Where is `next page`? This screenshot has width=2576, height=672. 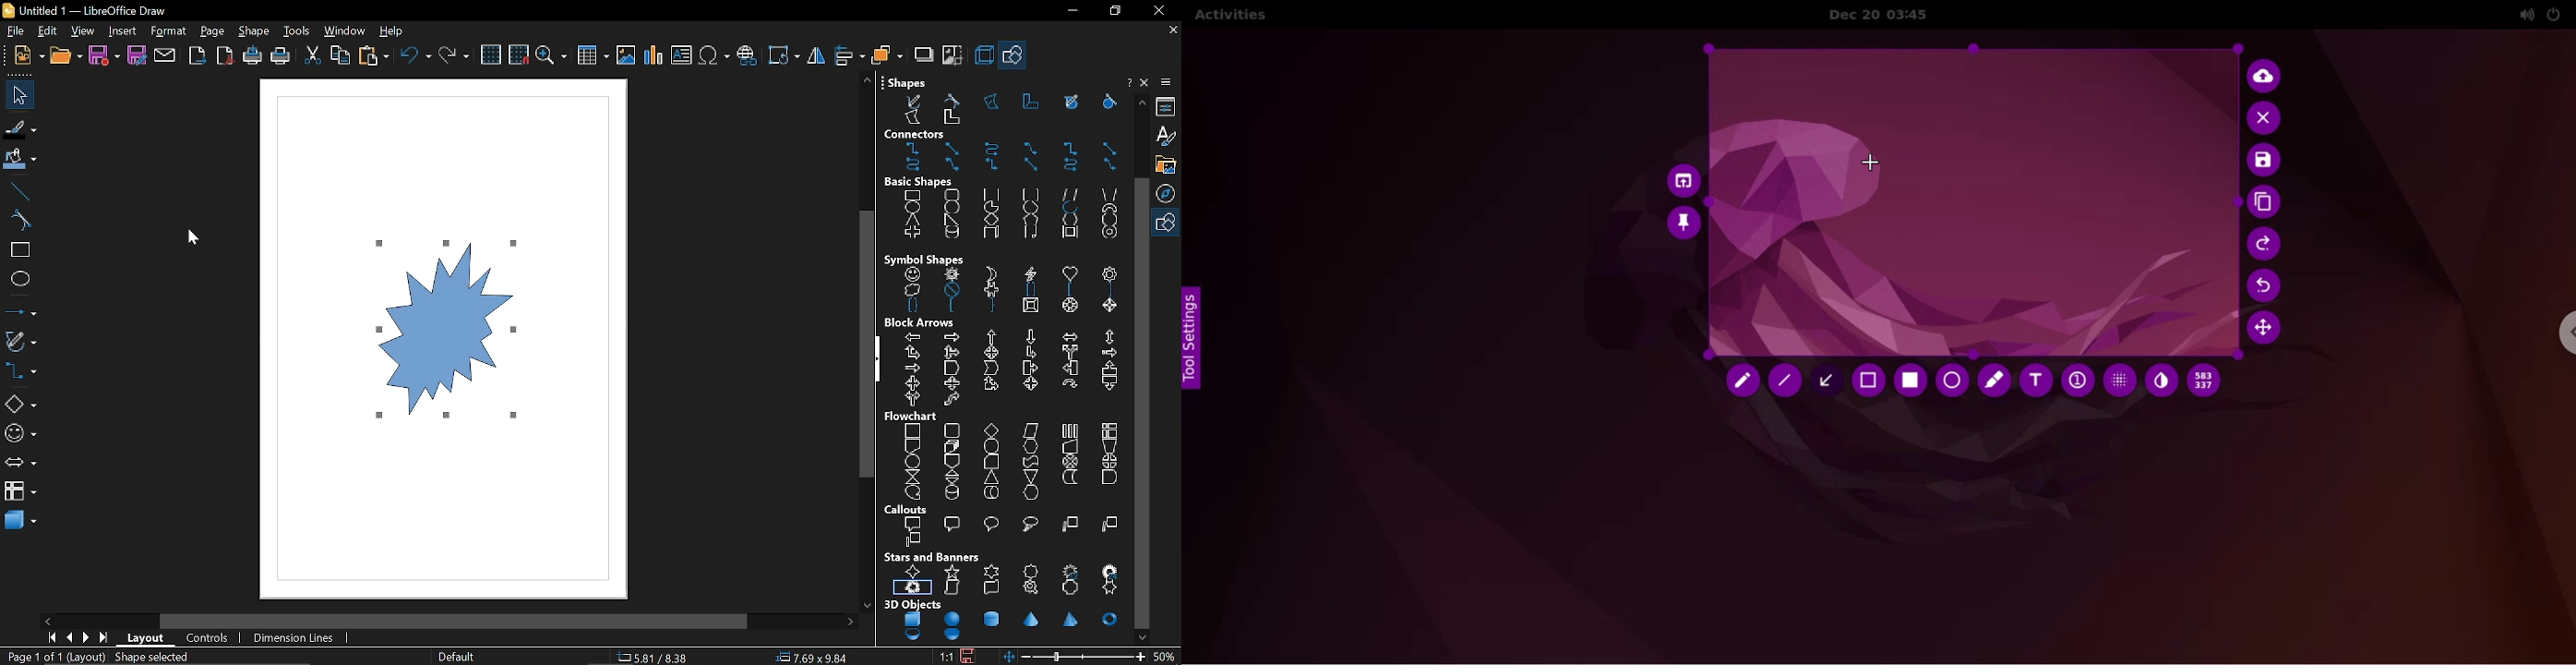 next page is located at coordinates (89, 638).